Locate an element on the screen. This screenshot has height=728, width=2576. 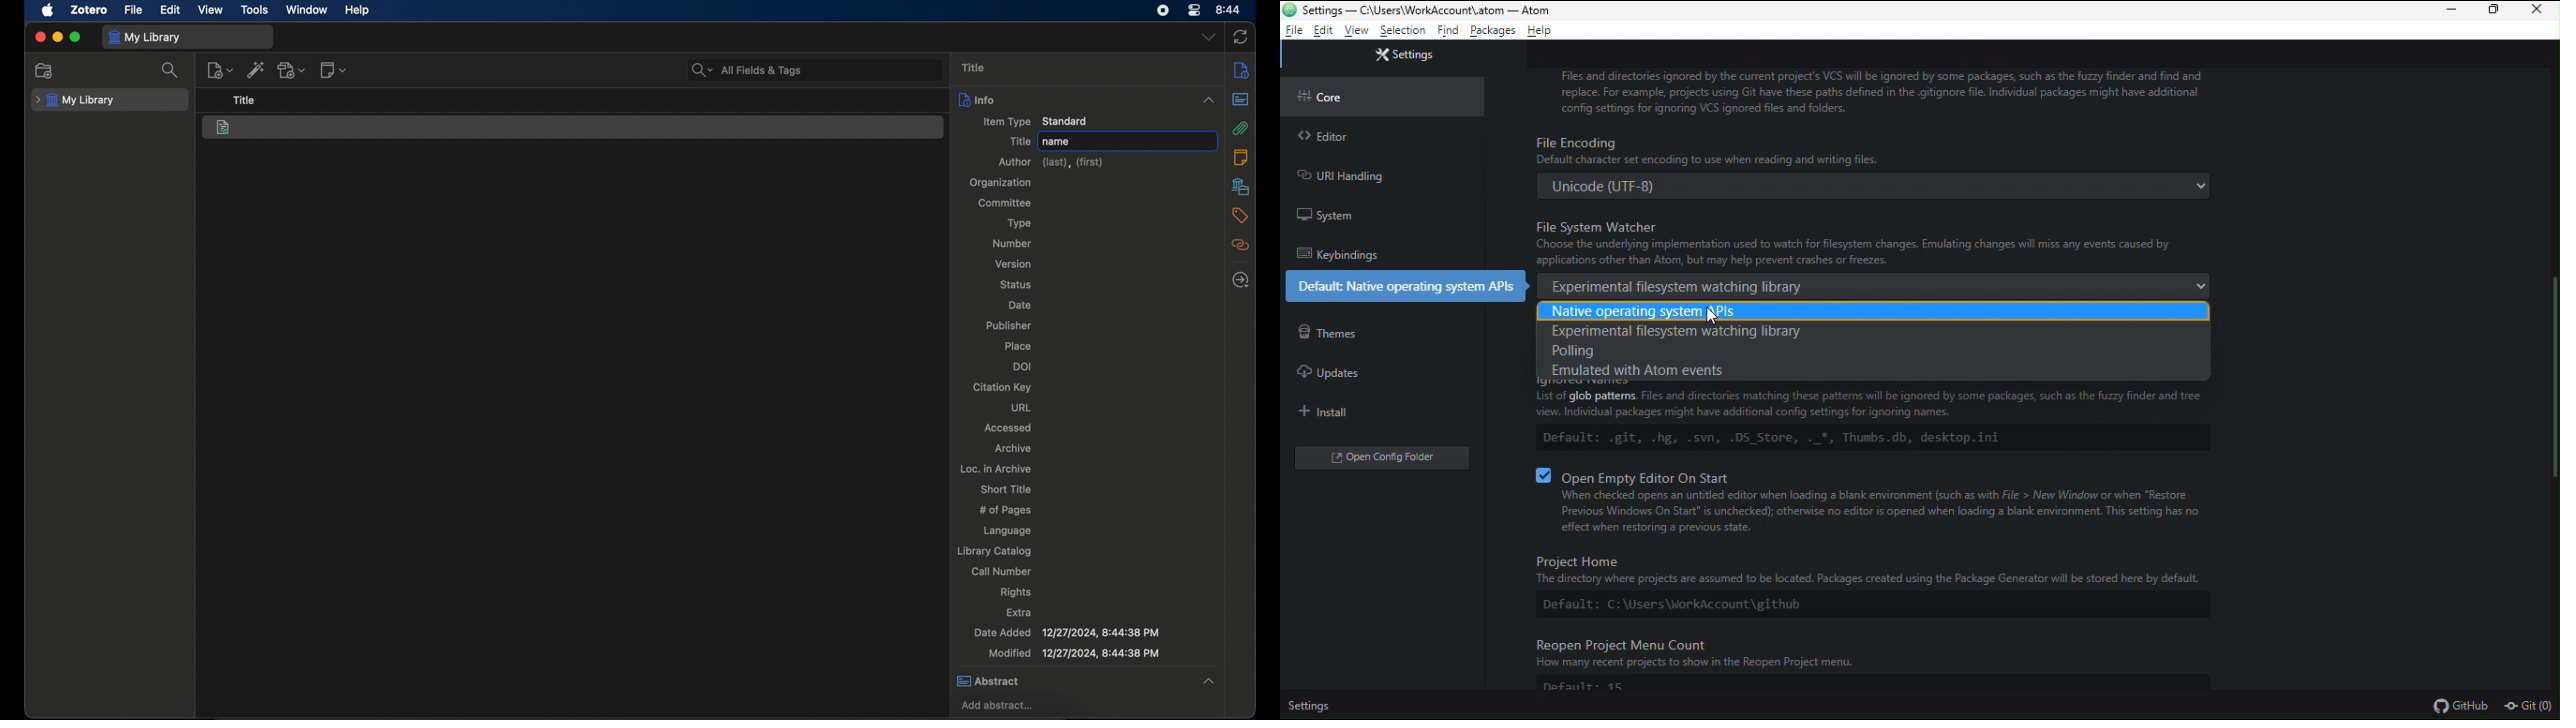
my library is located at coordinates (75, 101).